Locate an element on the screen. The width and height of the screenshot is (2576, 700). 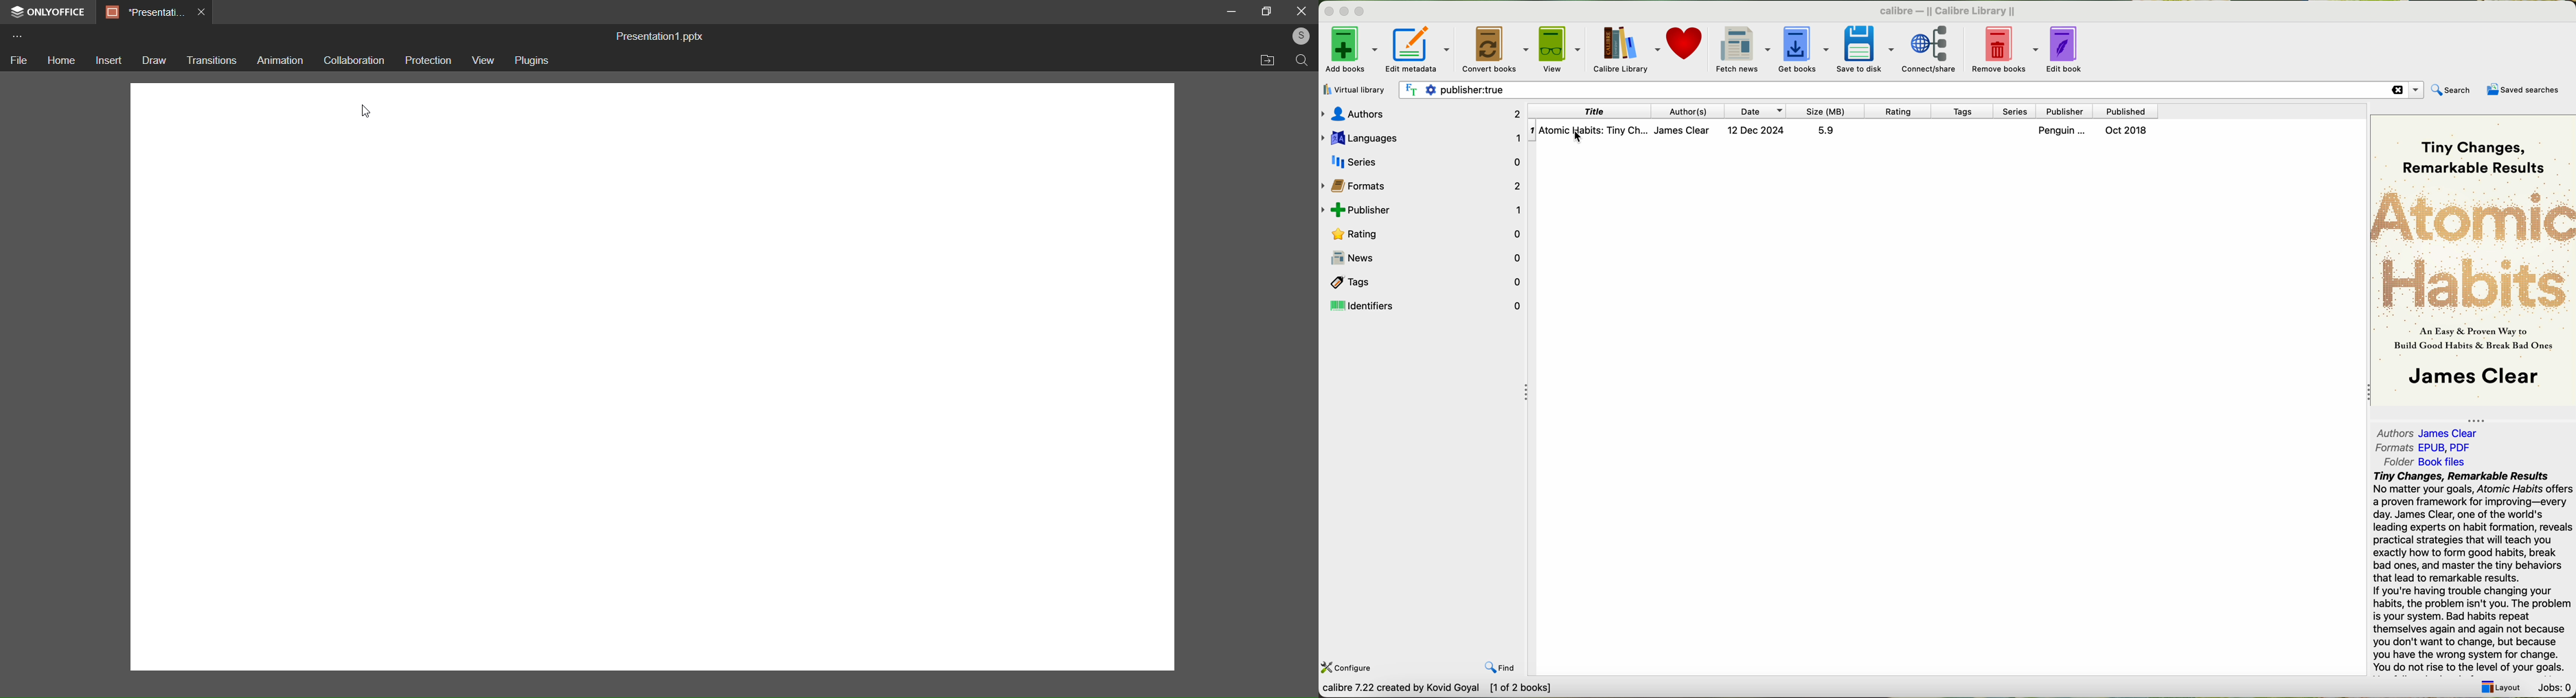
user is located at coordinates (1298, 37).